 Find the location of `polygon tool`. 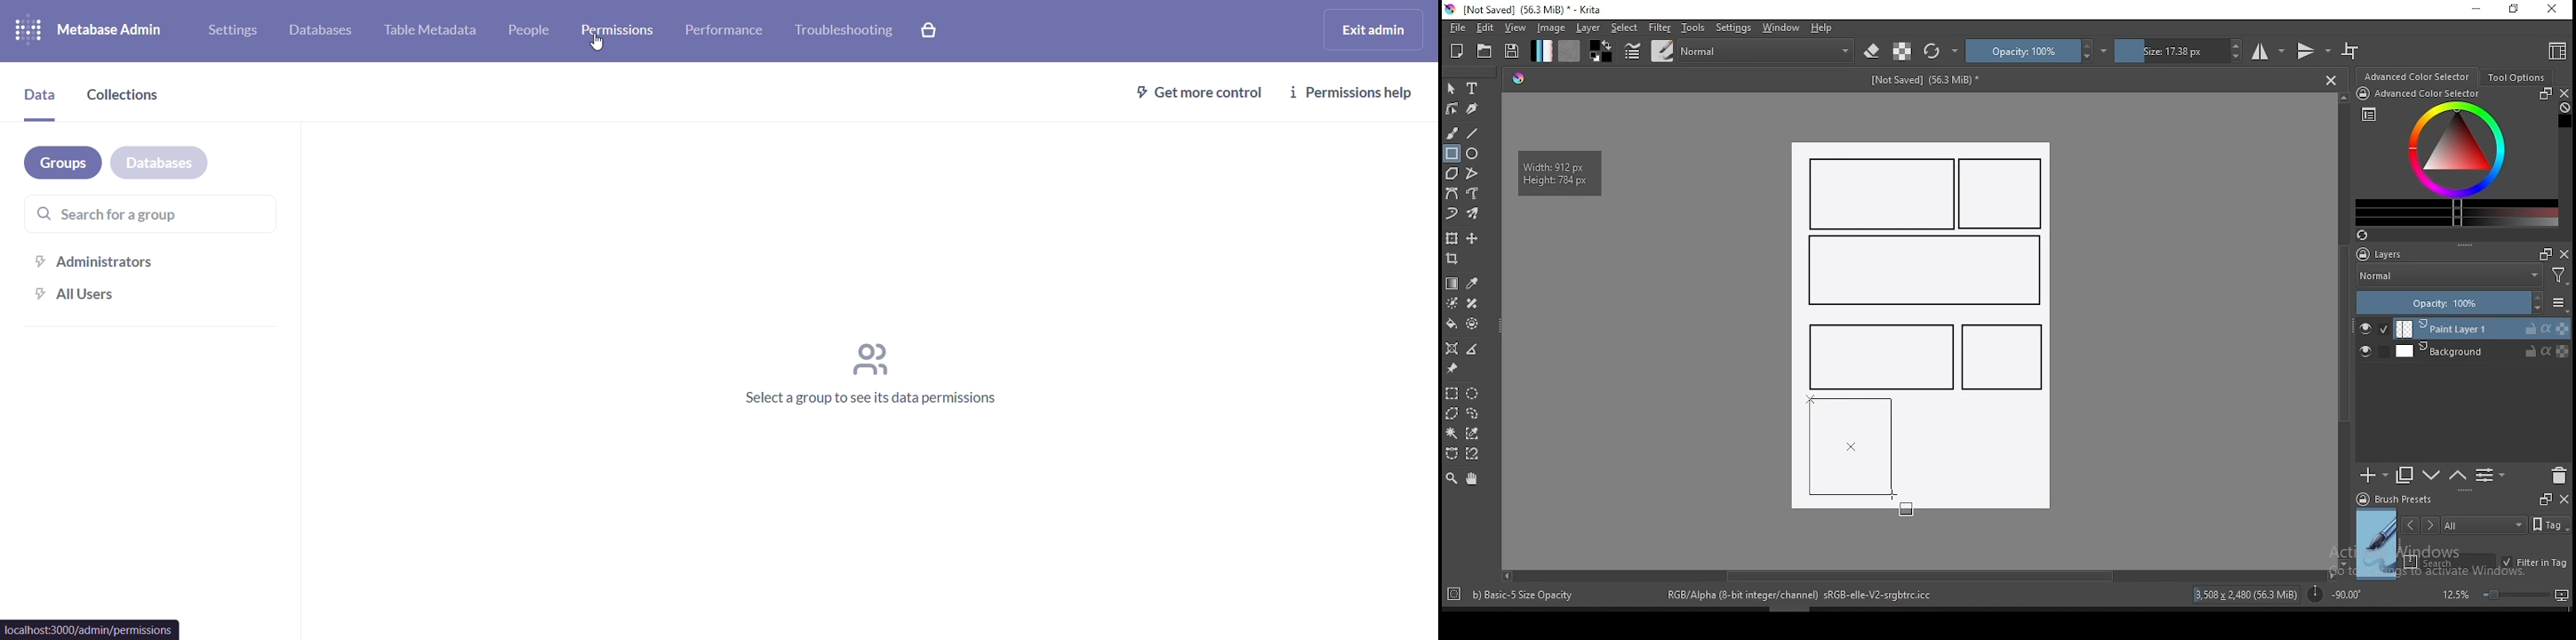

polygon tool is located at coordinates (1451, 173).